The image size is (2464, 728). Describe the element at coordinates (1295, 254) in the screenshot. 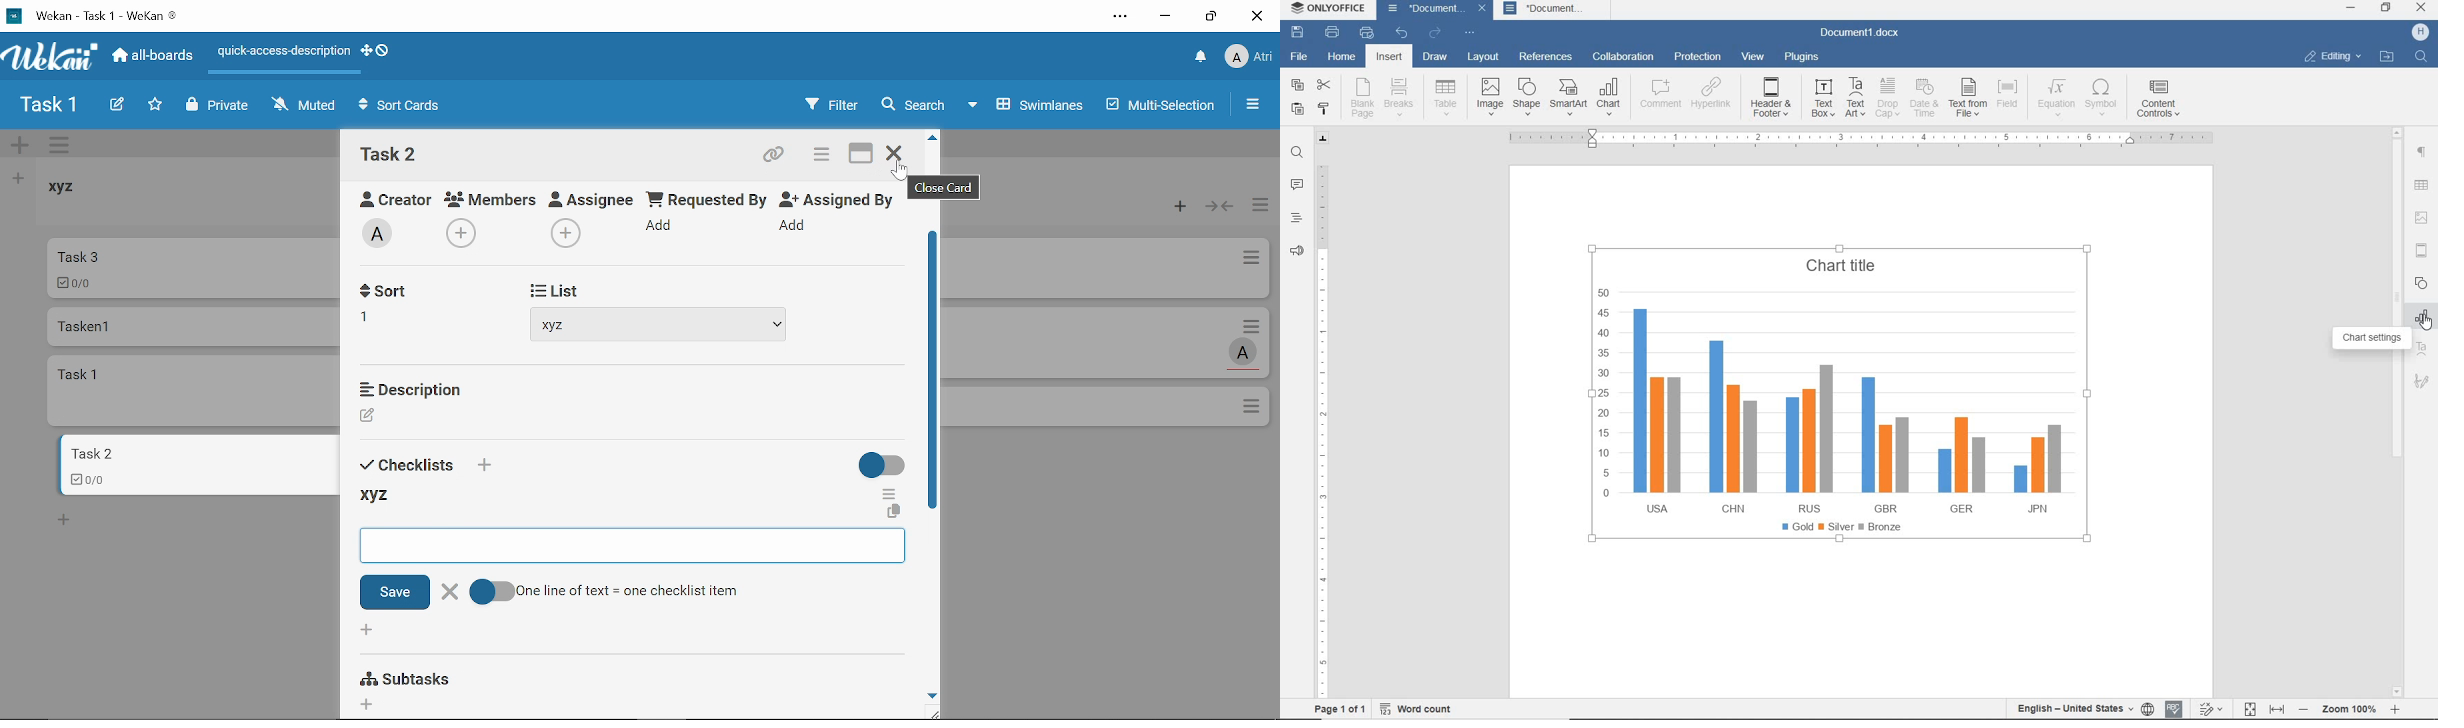

I see `feedback & support` at that location.